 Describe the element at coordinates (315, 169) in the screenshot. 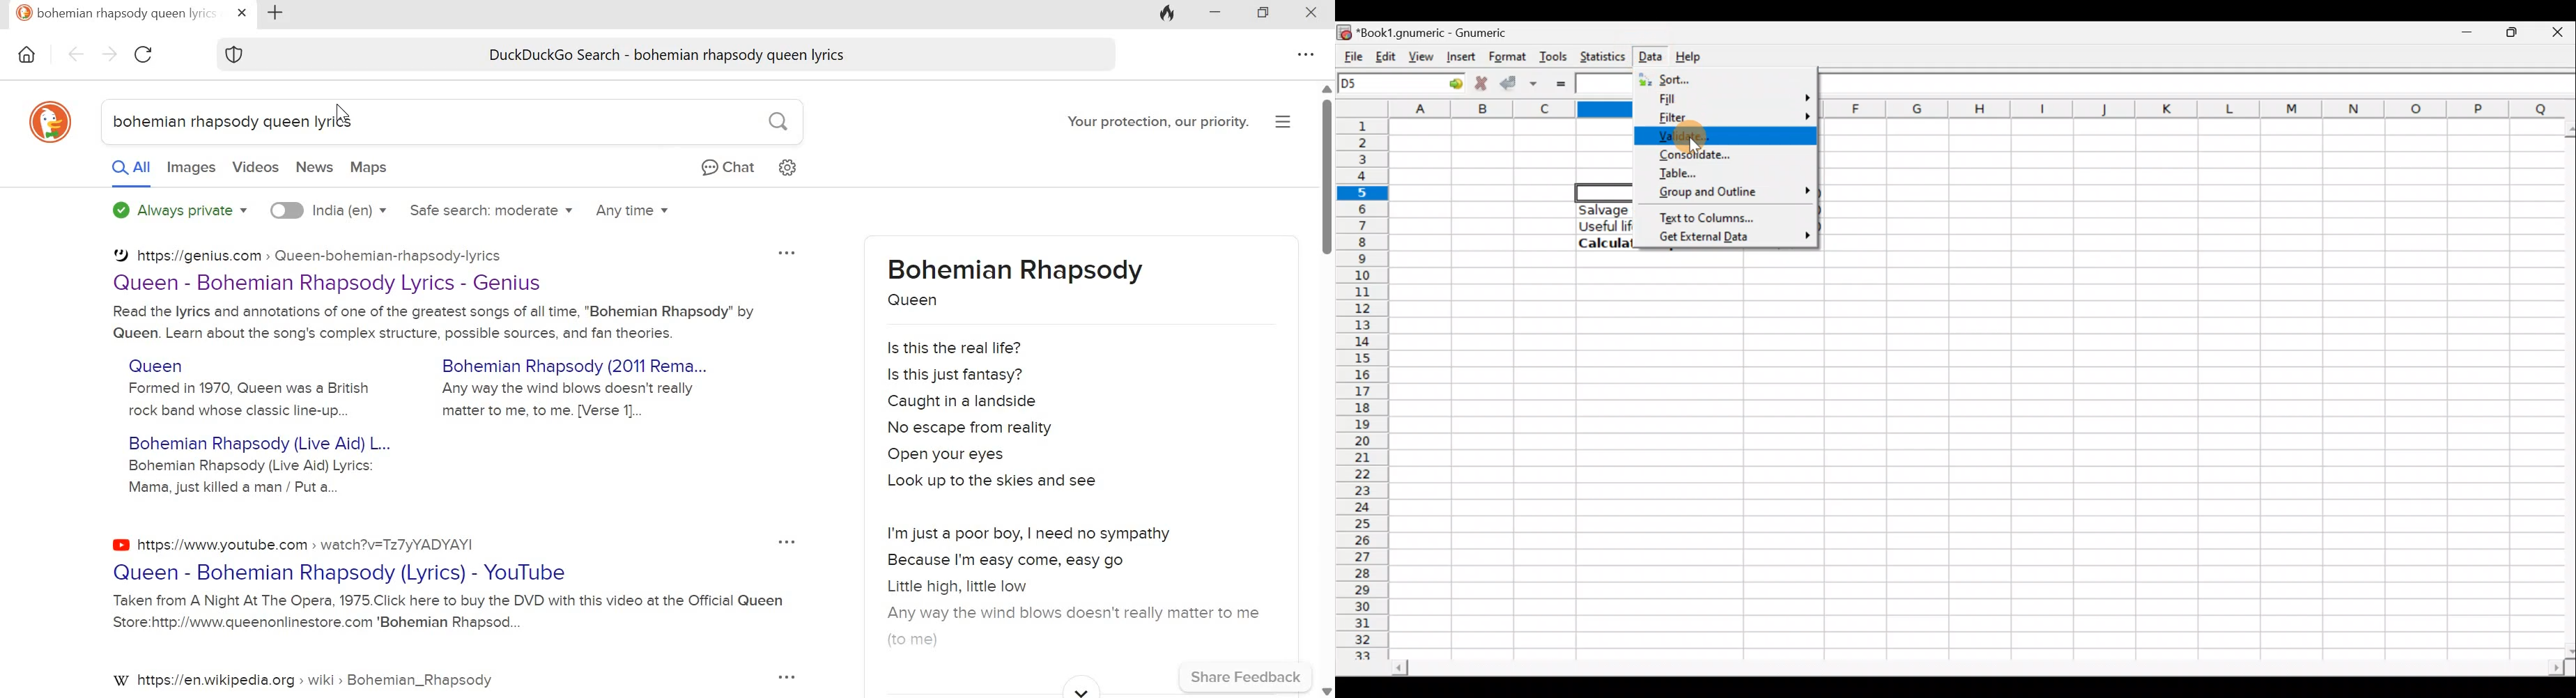

I see `News` at that location.